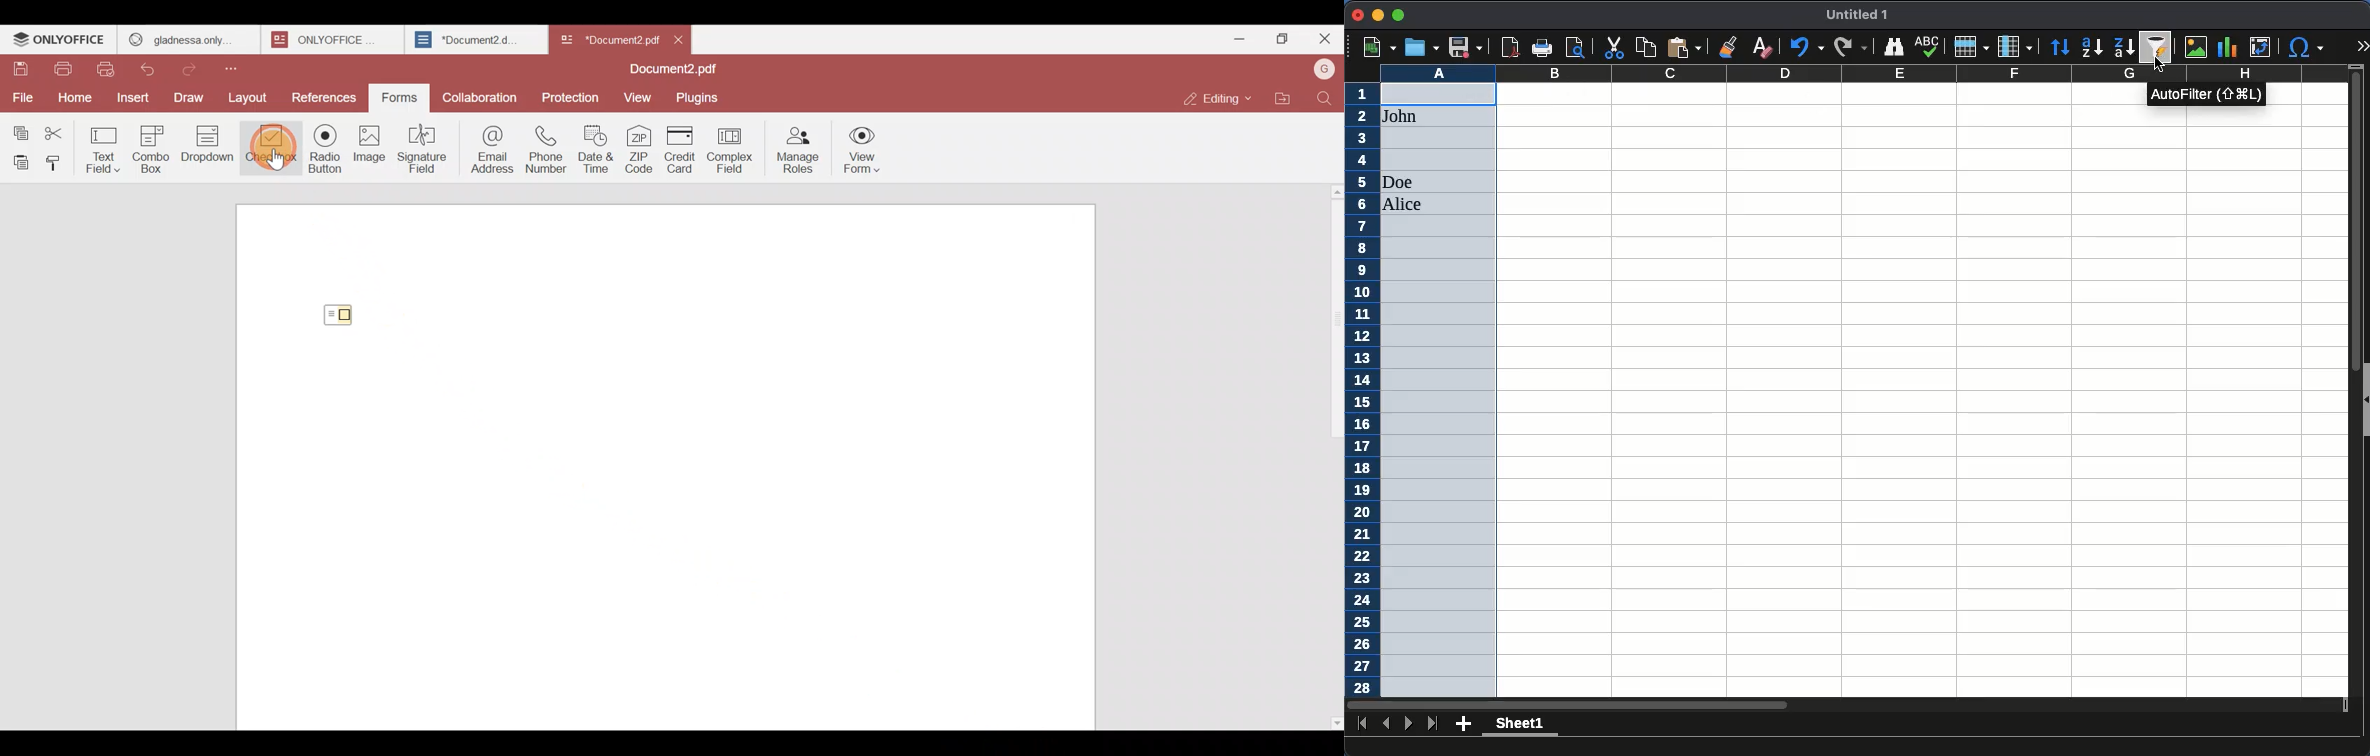  What do you see at coordinates (1731, 46) in the screenshot?
I see `clone formatting` at bounding box center [1731, 46].